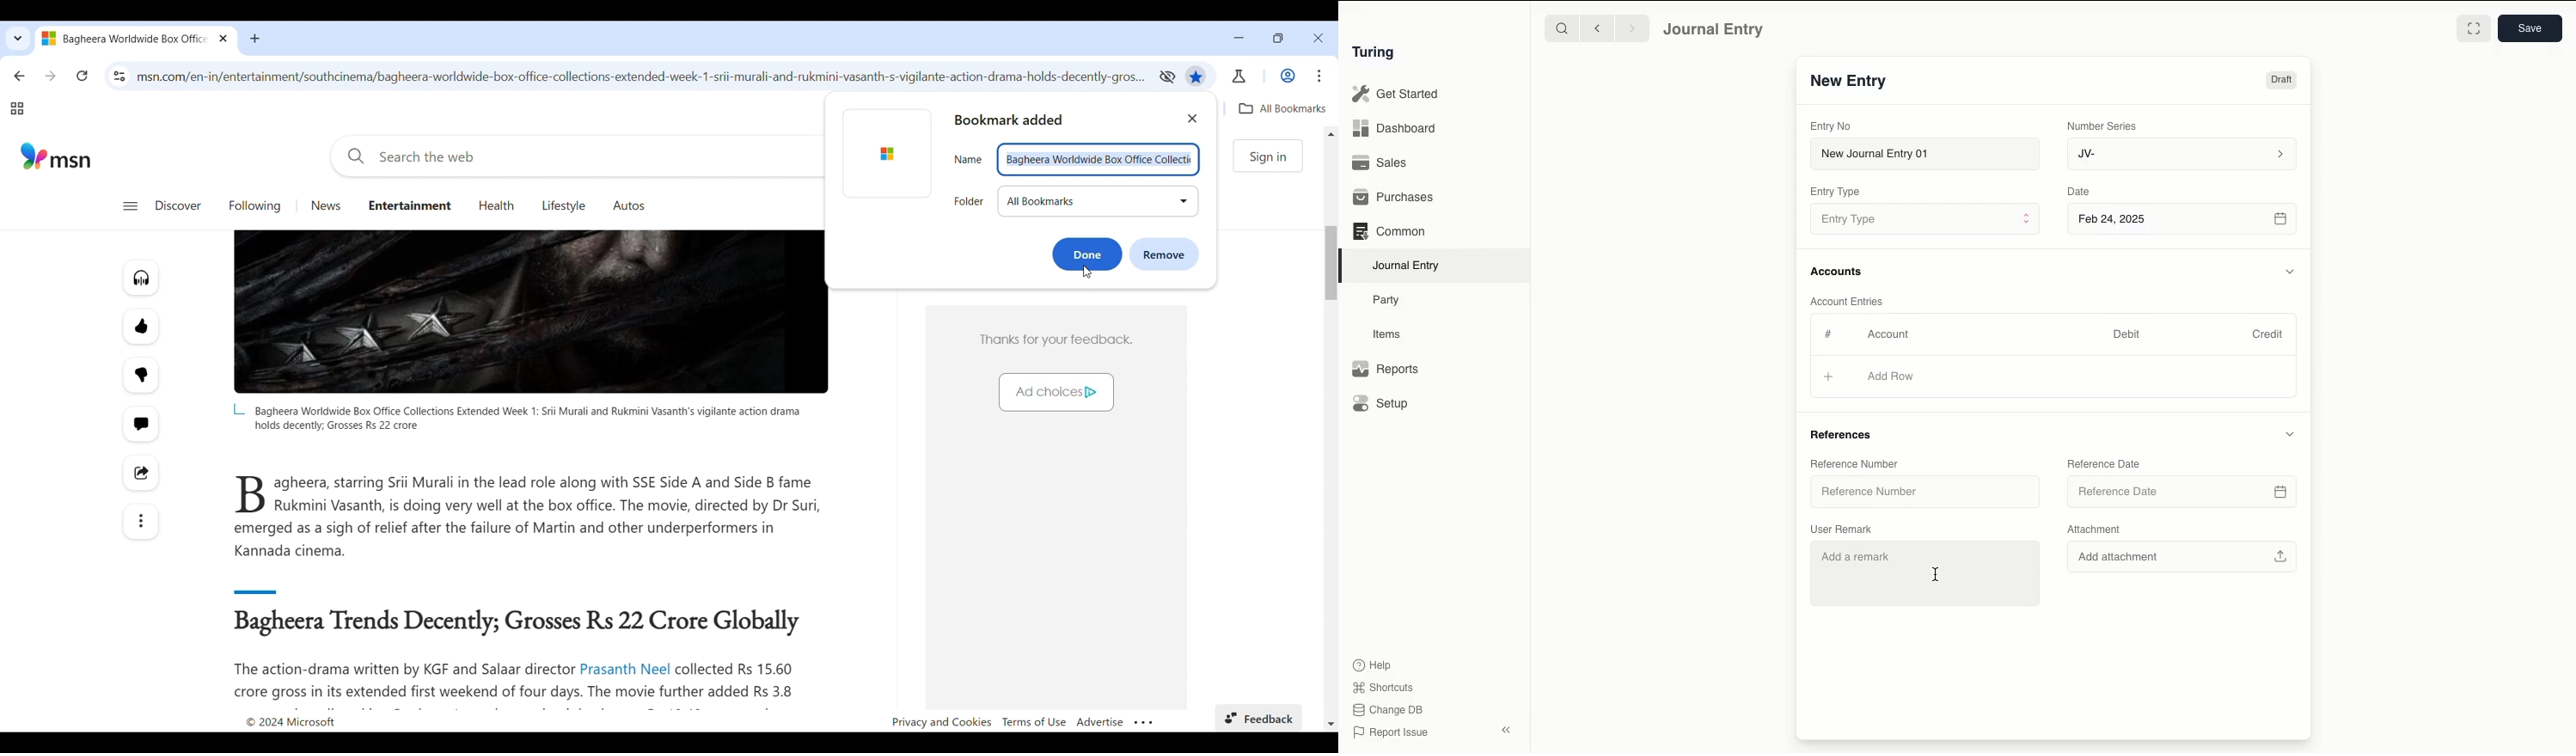 The height and width of the screenshot is (756, 2576). Describe the element at coordinates (178, 206) in the screenshot. I see `Go to discover page` at that location.